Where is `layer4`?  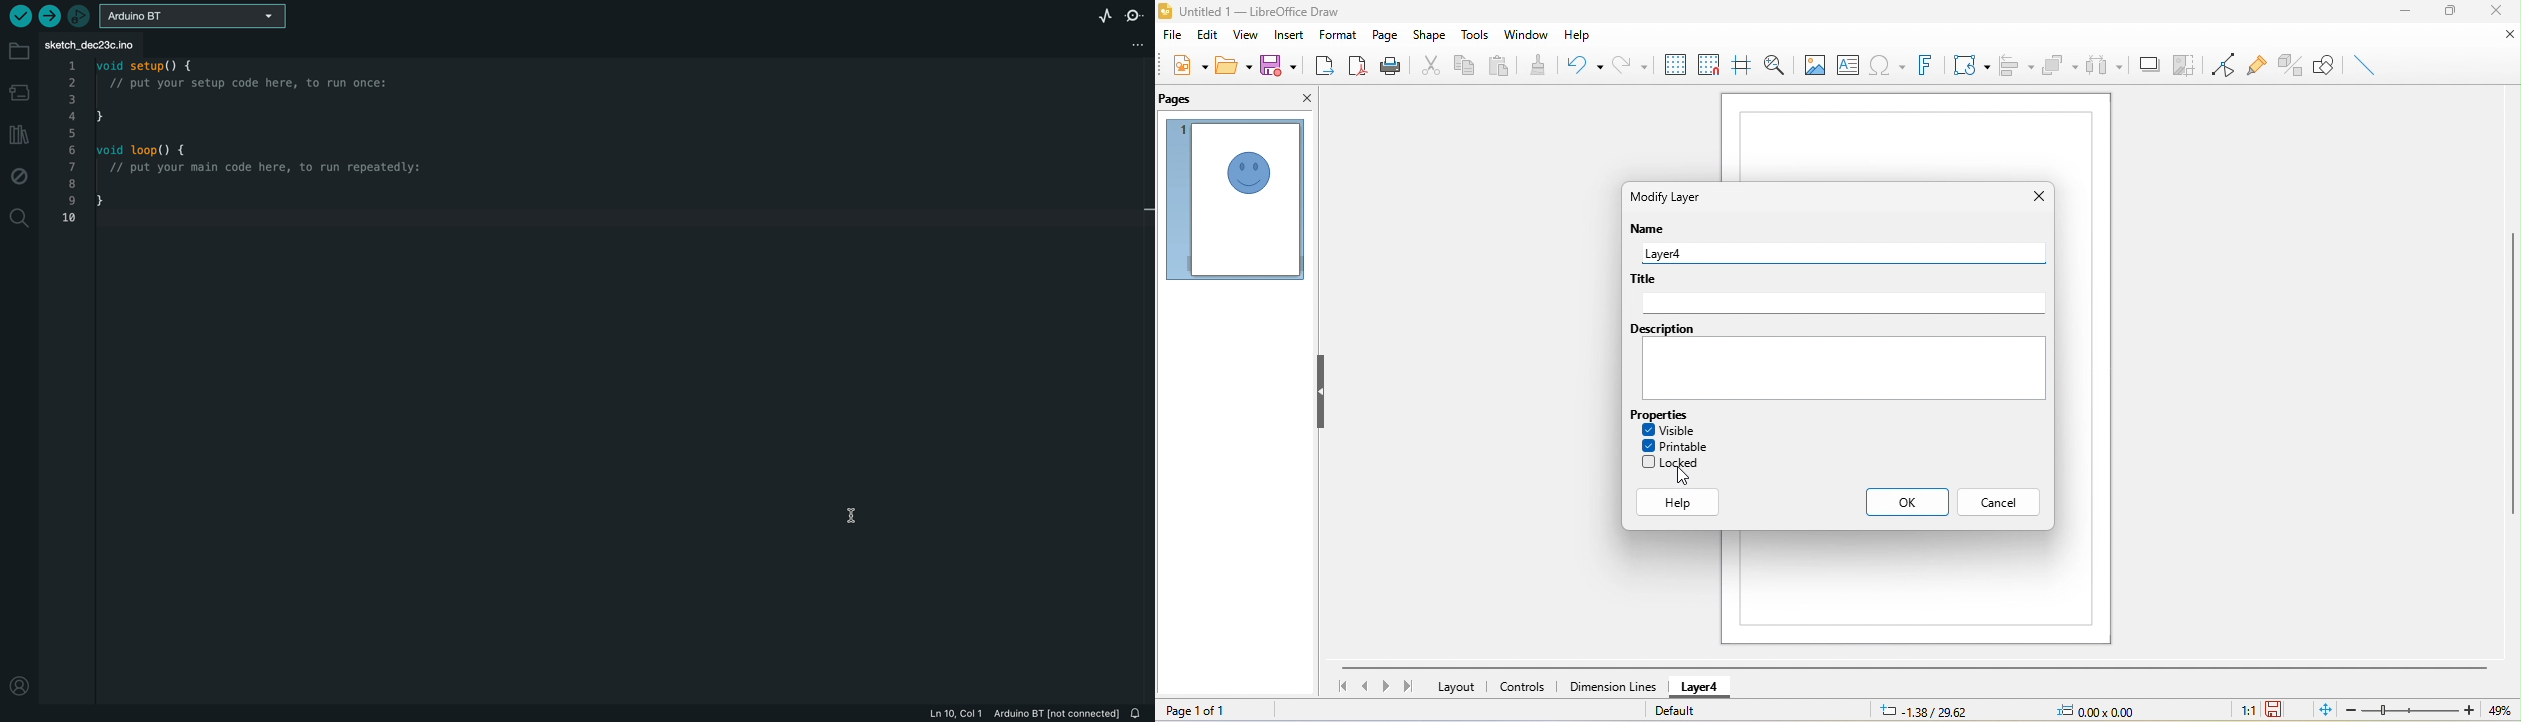
layer4 is located at coordinates (1841, 254).